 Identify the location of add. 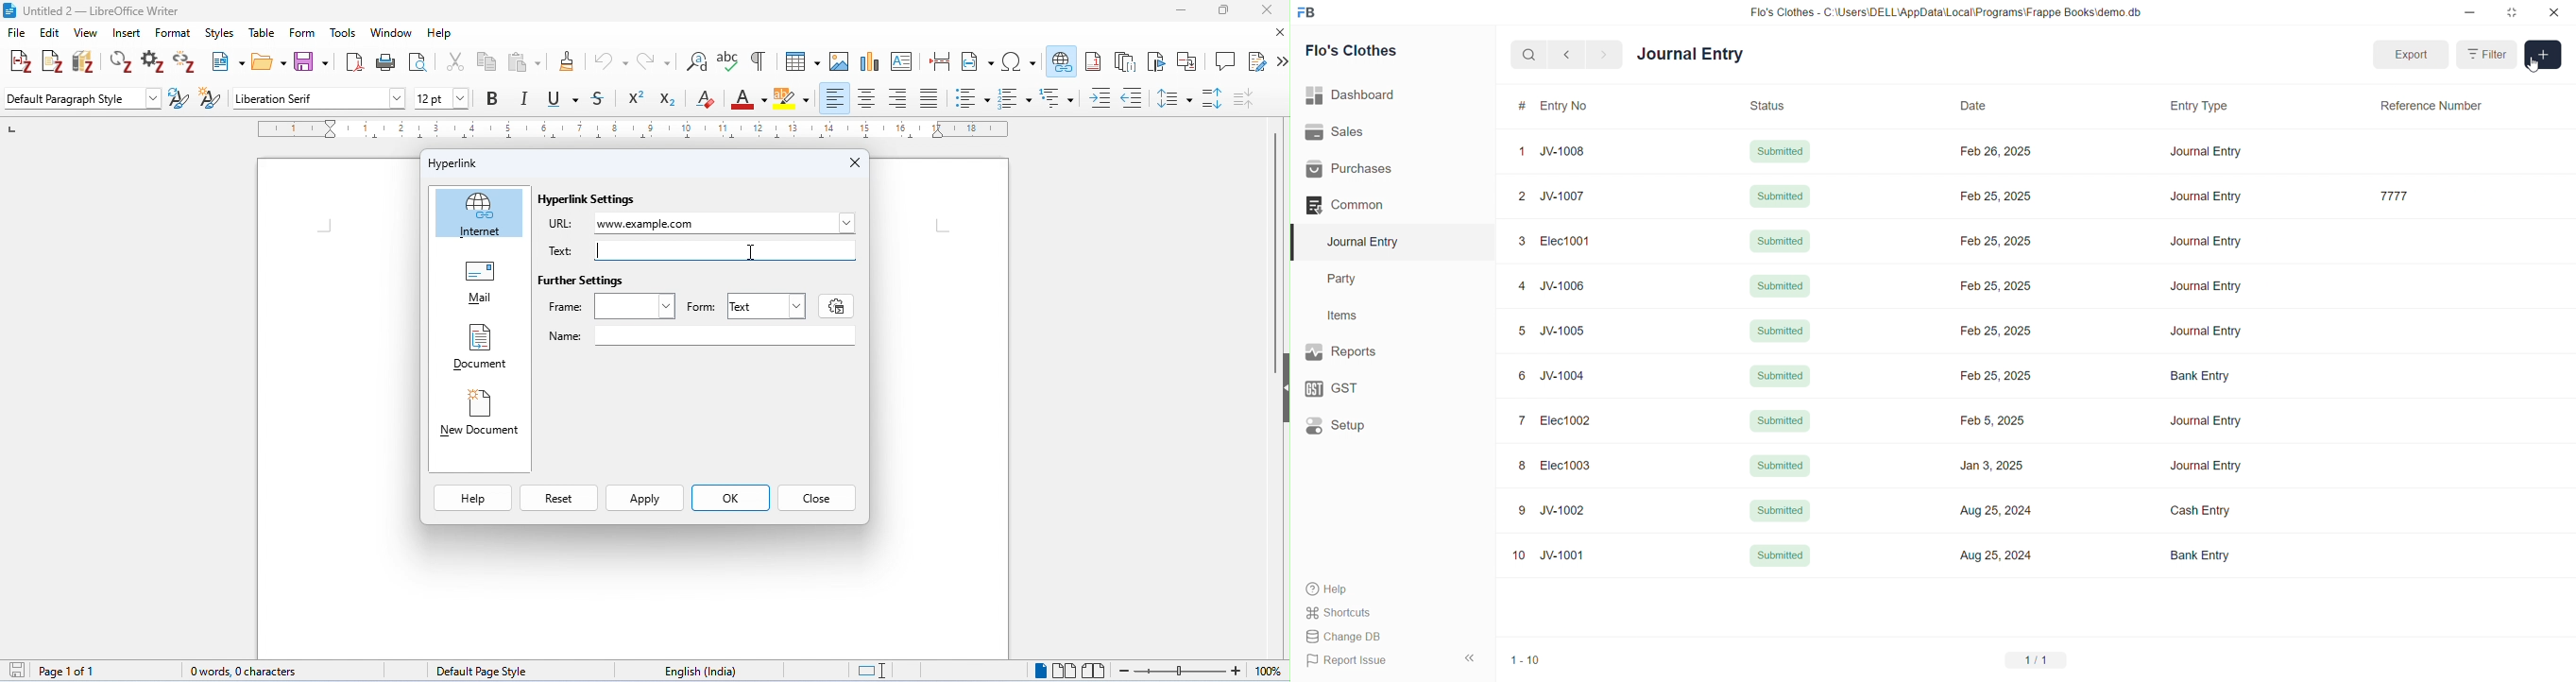
(2543, 55).